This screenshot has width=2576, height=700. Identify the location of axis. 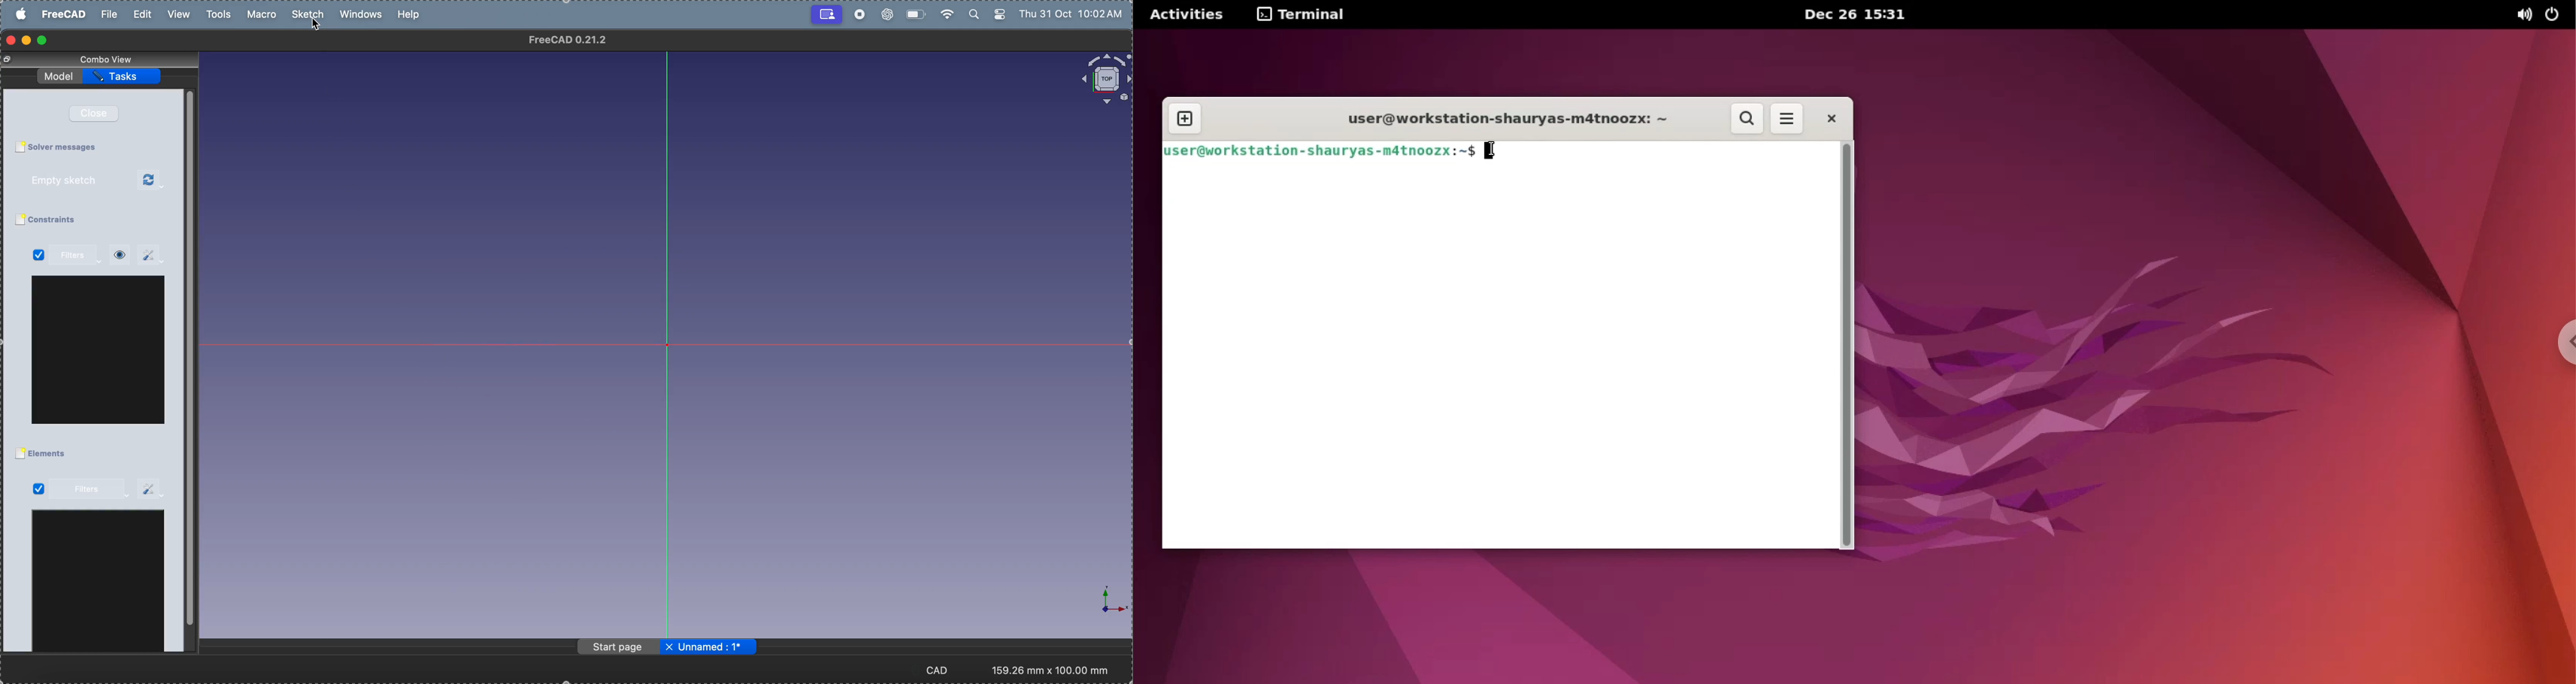
(1105, 601).